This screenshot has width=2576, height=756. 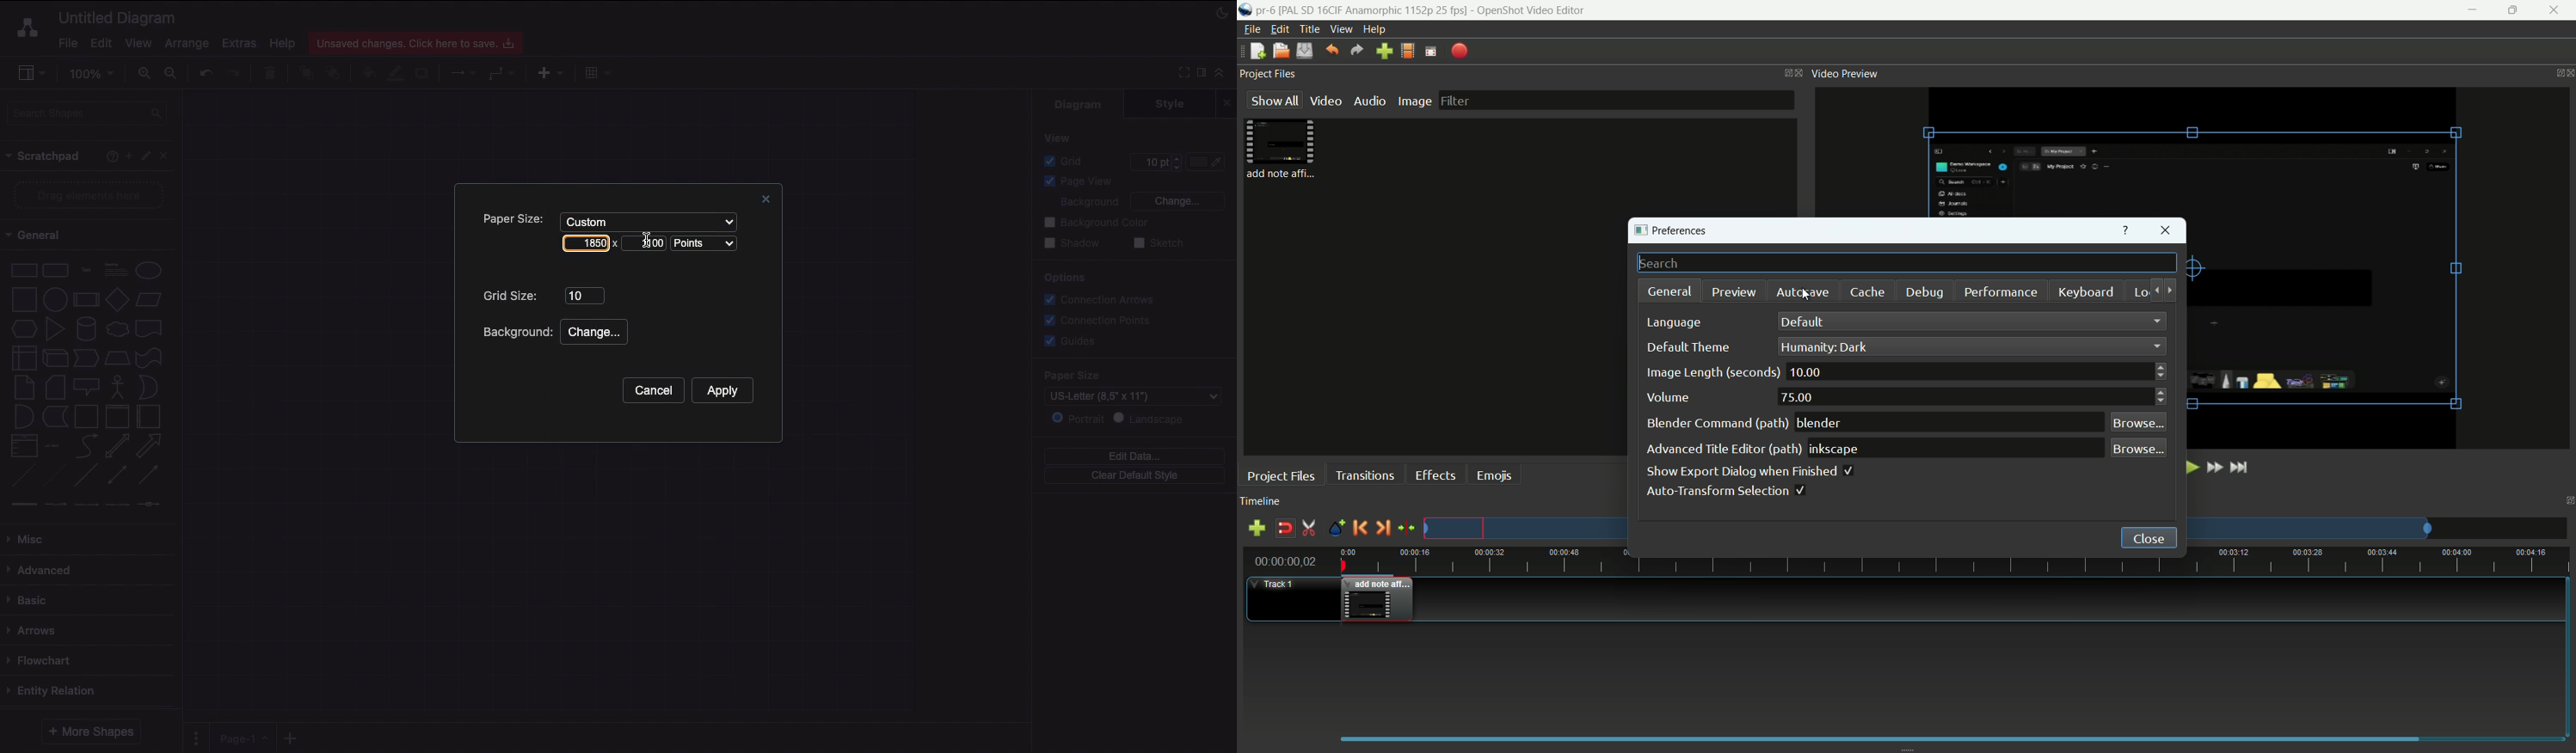 I want to click on Shadow, so click(x=1072, y=242).